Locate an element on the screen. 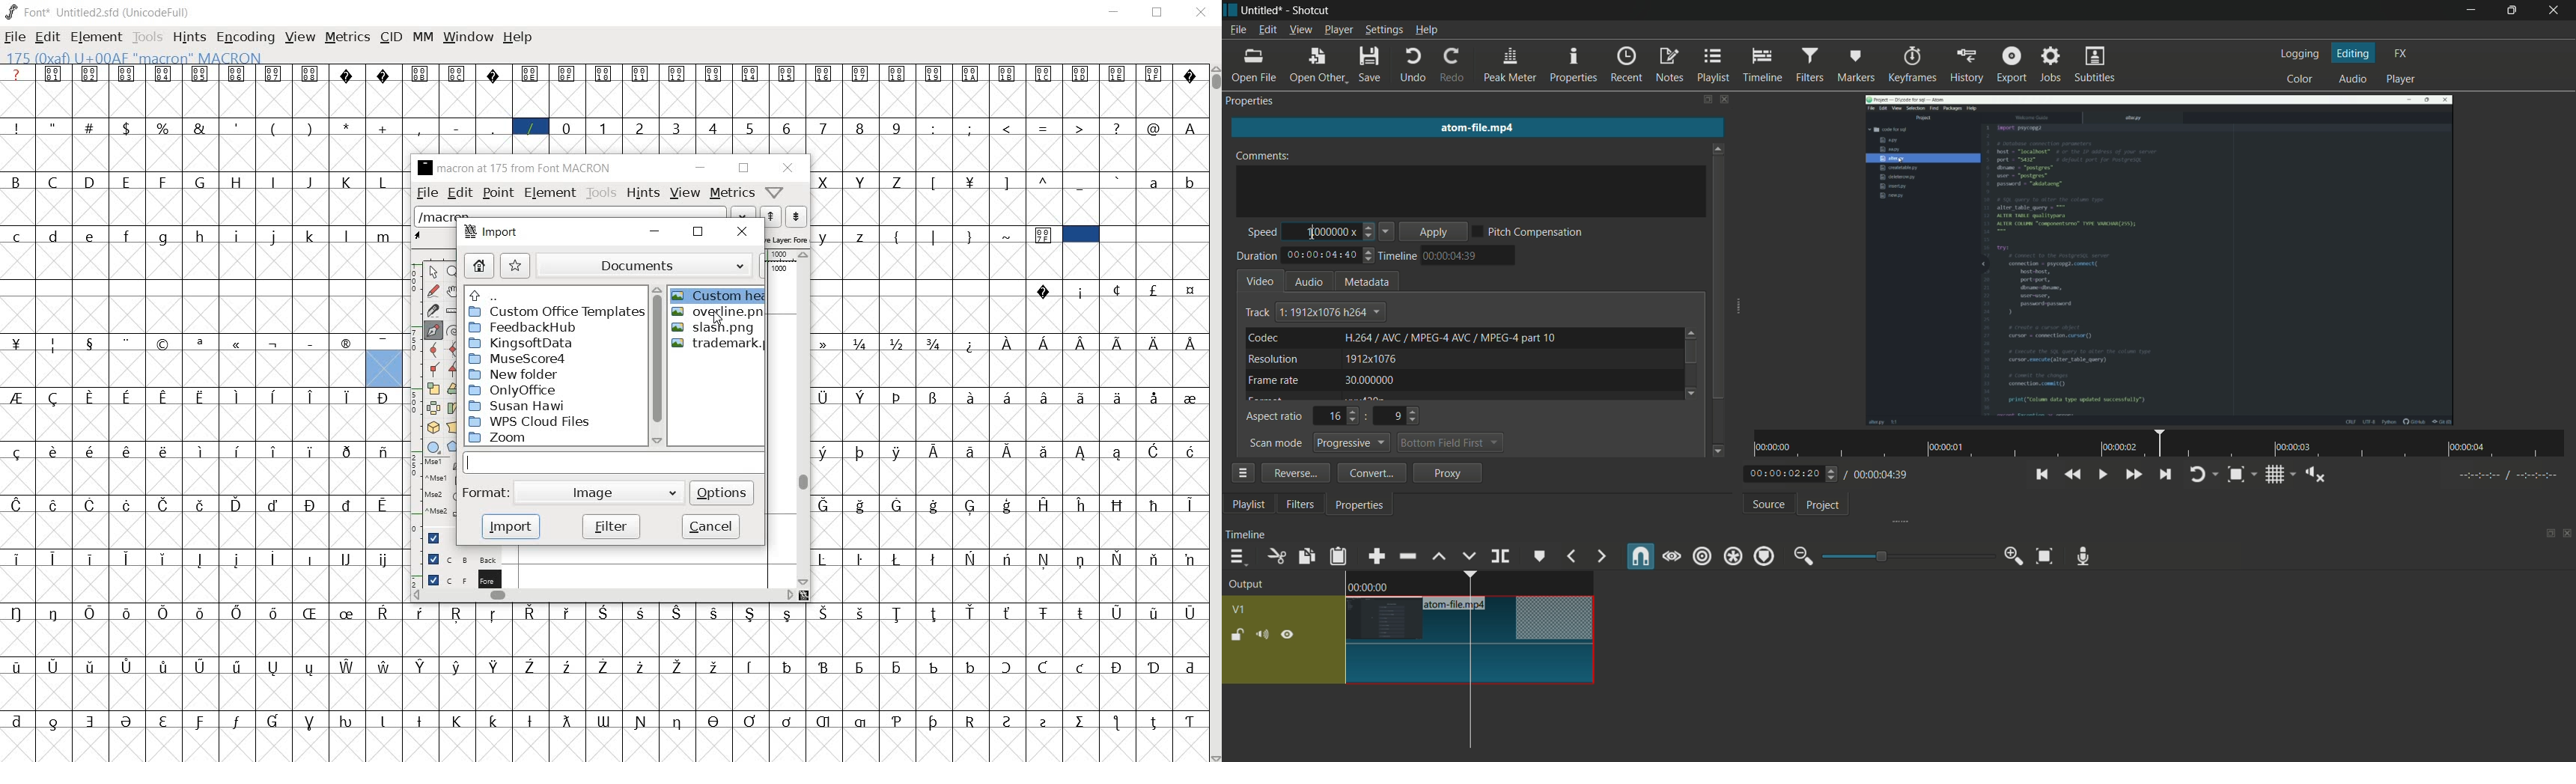  codec is located at coordinates (1264, 337).